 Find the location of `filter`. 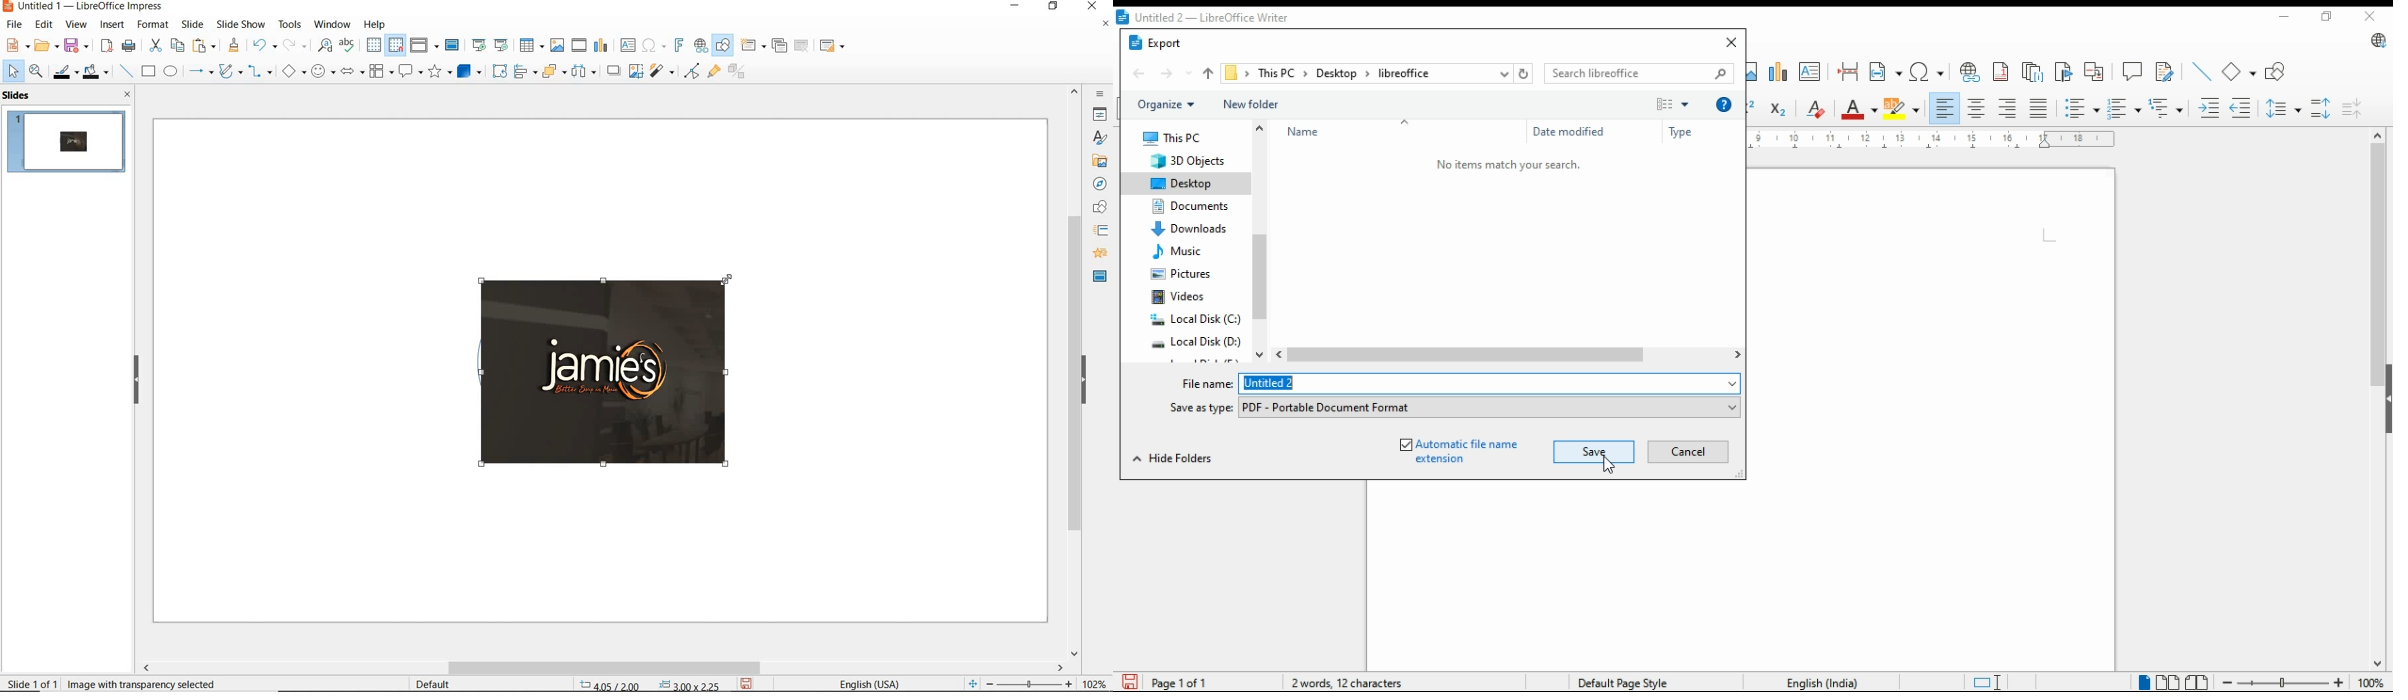

filter is located at coordinates (663, 69).